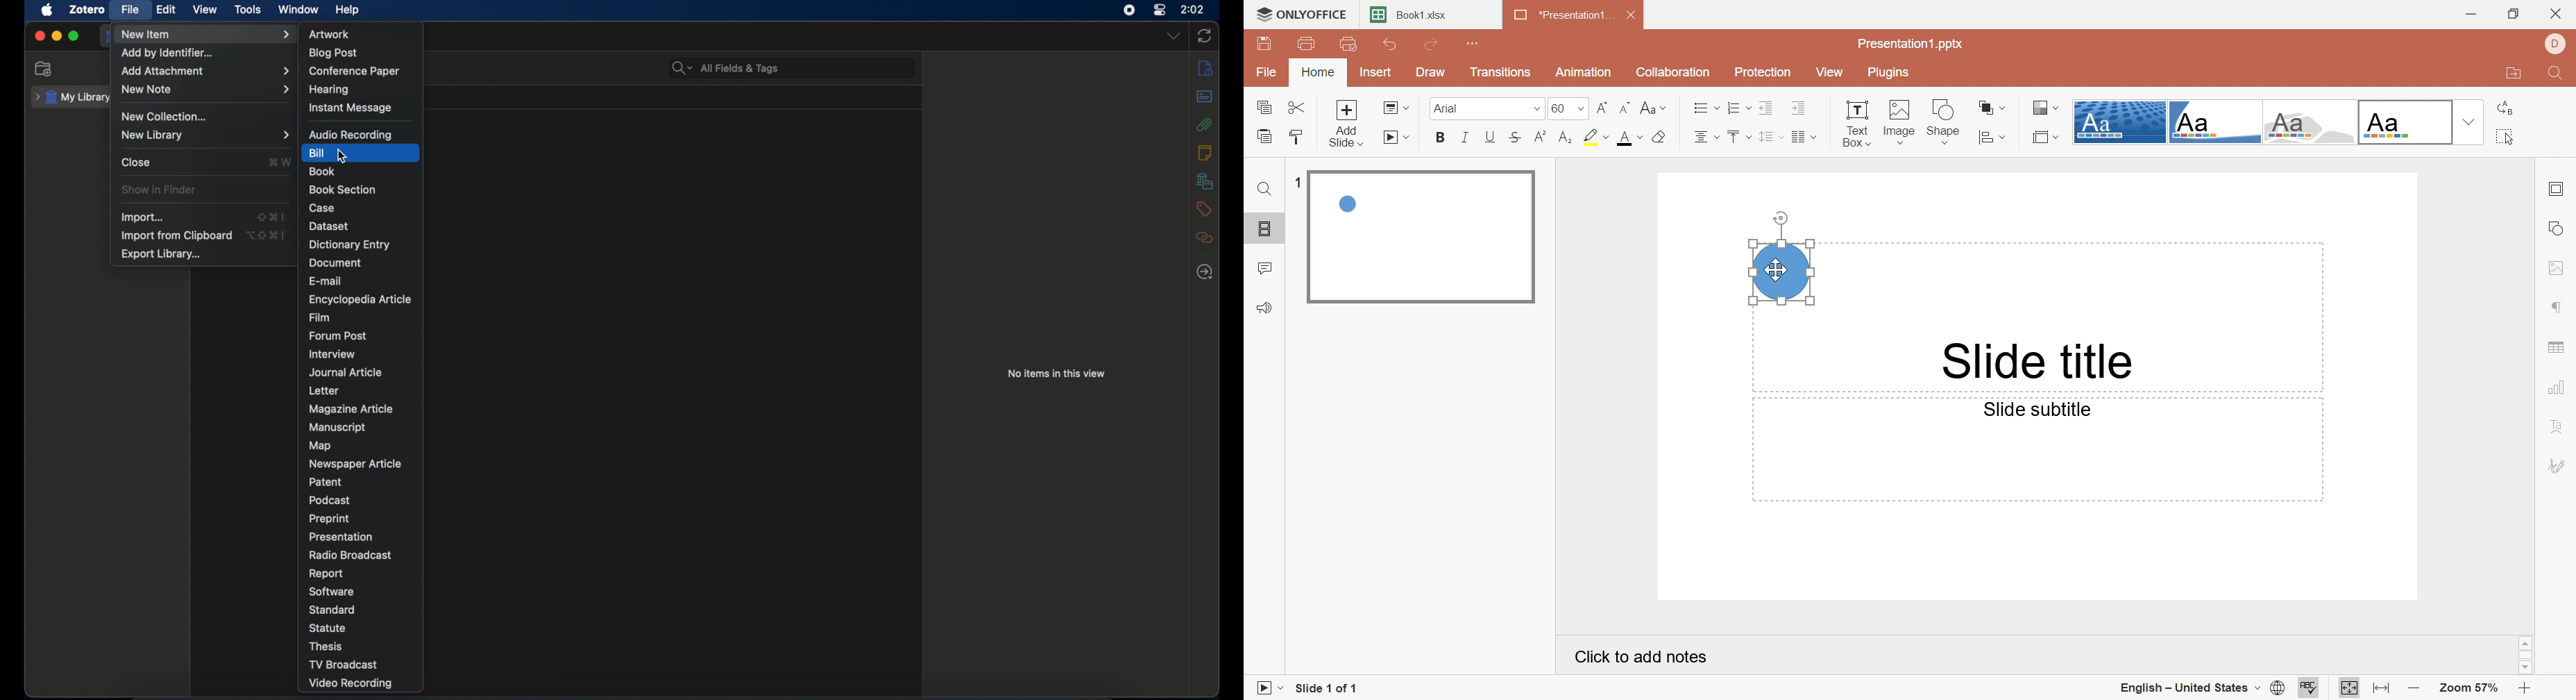 This screenshot has height=700, width=2576. Describe the element at coordinates (135, 162) in the screenshot. I see `close` at that location.